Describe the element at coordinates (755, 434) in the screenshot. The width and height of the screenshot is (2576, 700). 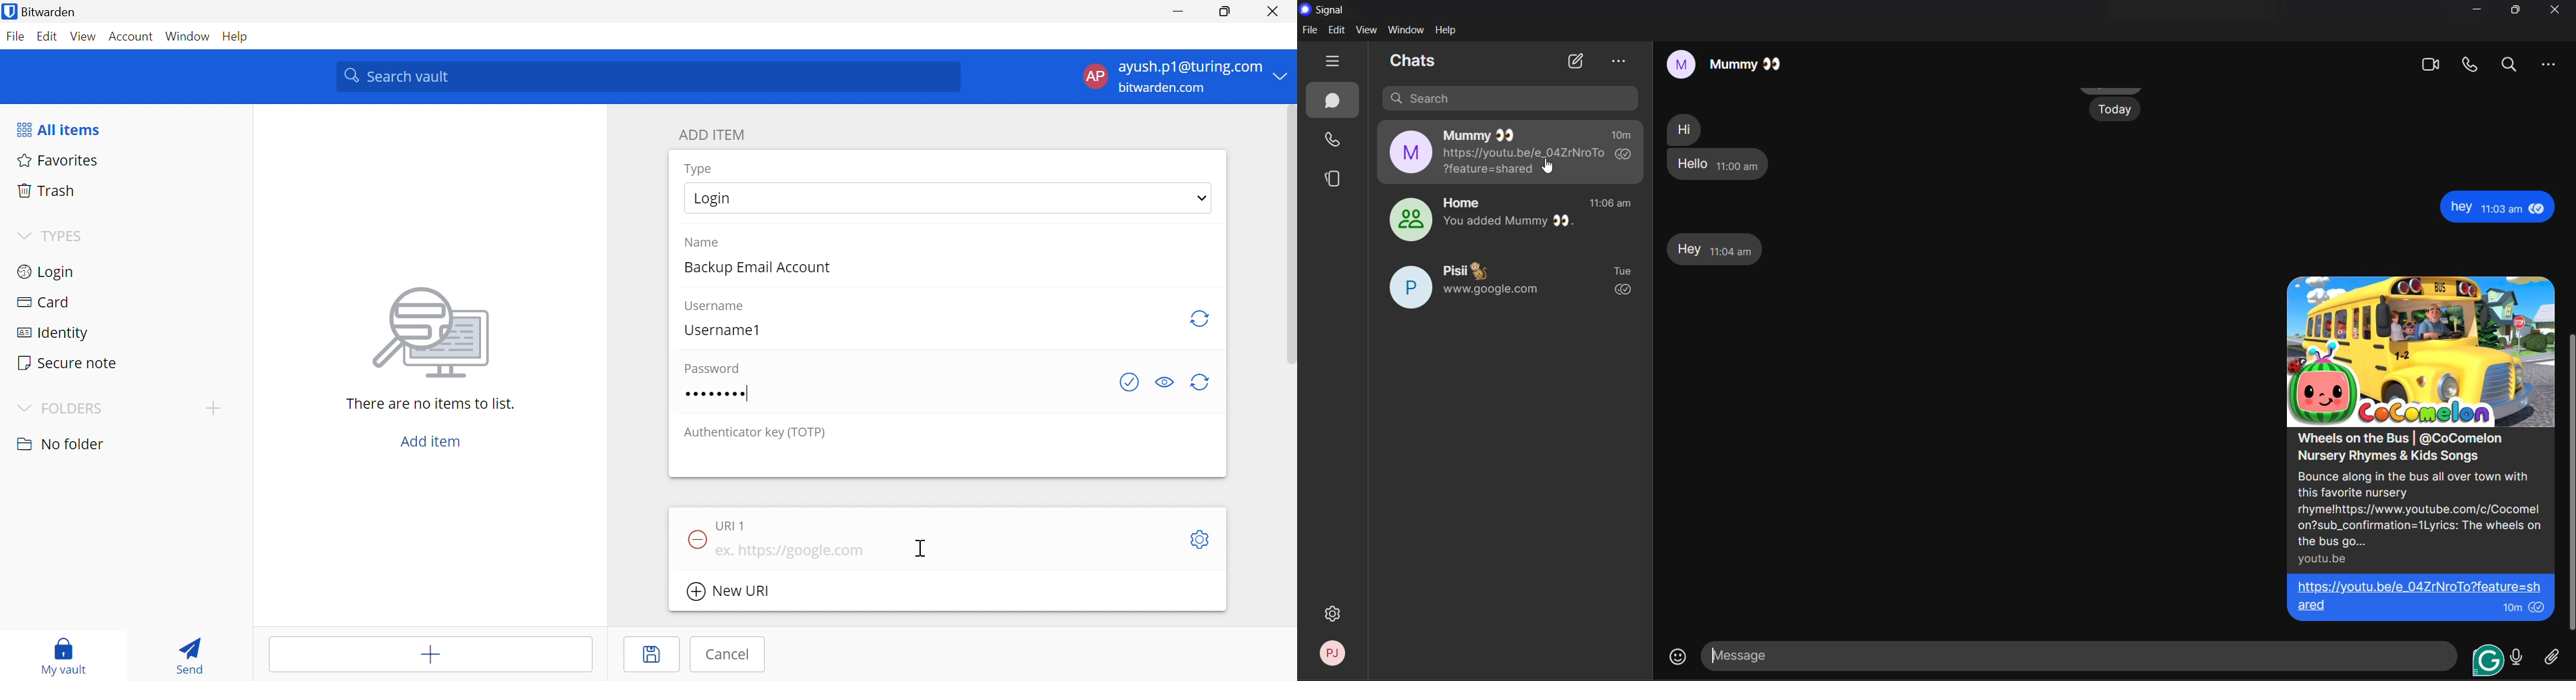
I see `Authenticator key (TOTP)` at that location.